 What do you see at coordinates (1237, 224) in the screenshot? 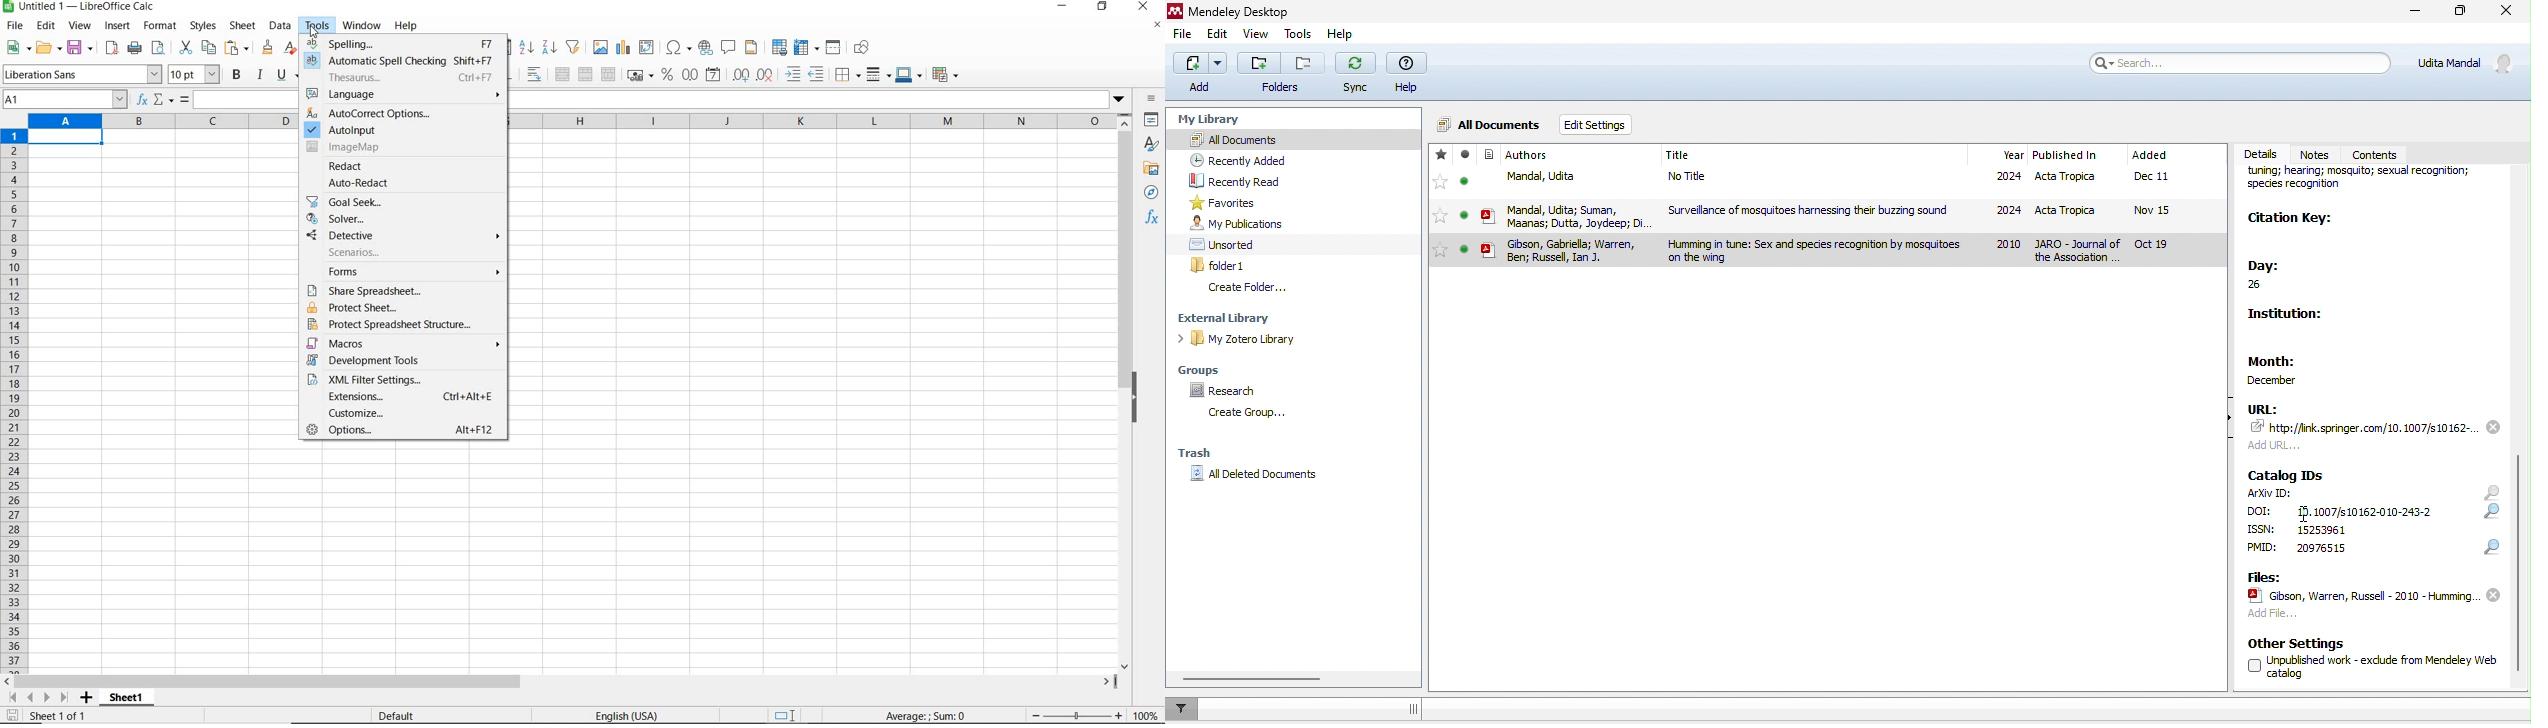
I see `my publication` at bounding box center [1237, 224].